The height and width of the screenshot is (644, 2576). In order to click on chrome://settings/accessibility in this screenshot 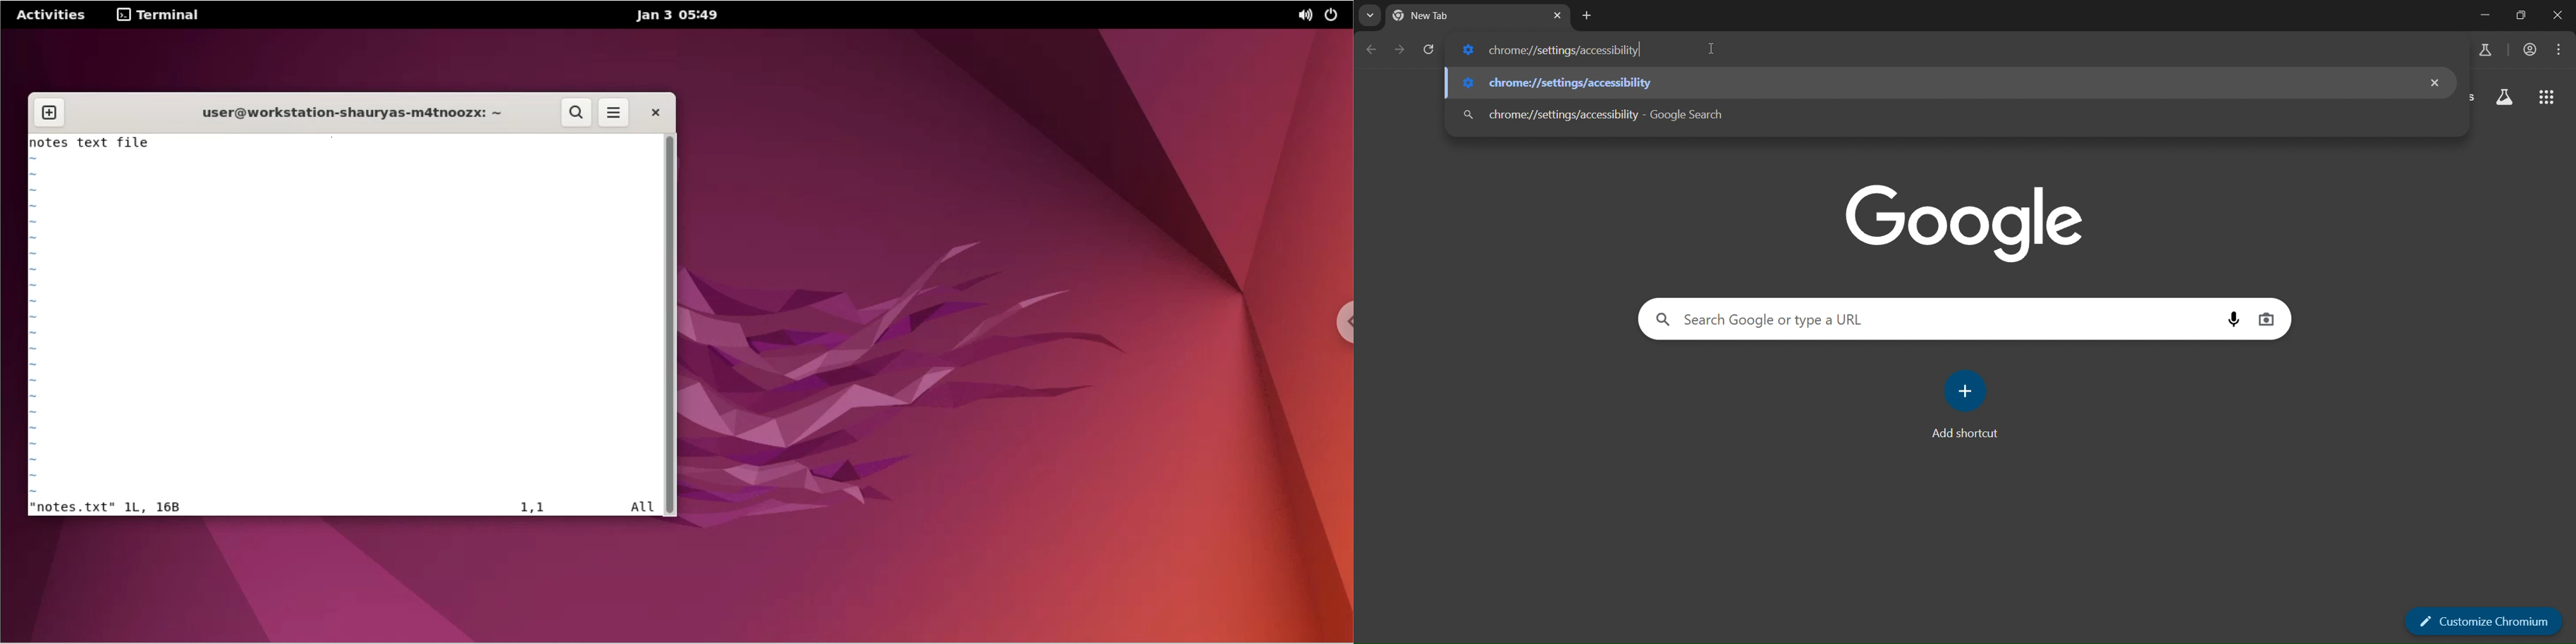, I will do `click(1550, 51)`.